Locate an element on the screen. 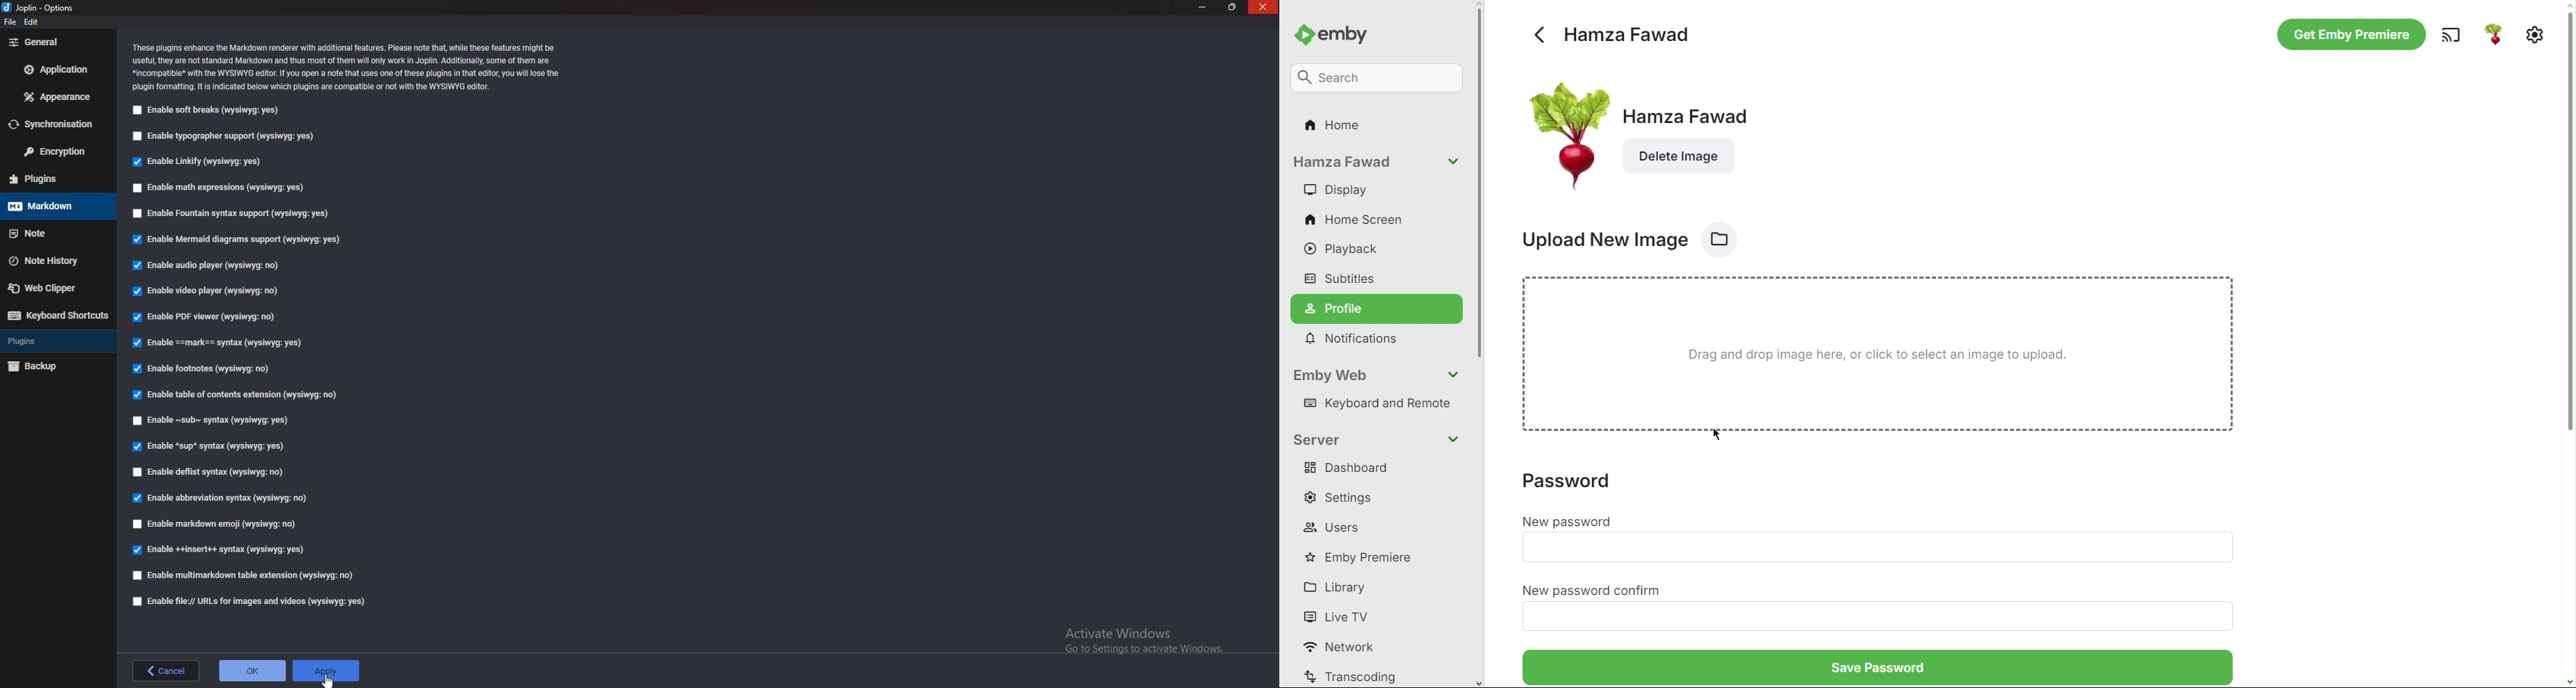 The width and height of the screenshot is (2576, 700). Mark down is located at coordinates (55, 207).